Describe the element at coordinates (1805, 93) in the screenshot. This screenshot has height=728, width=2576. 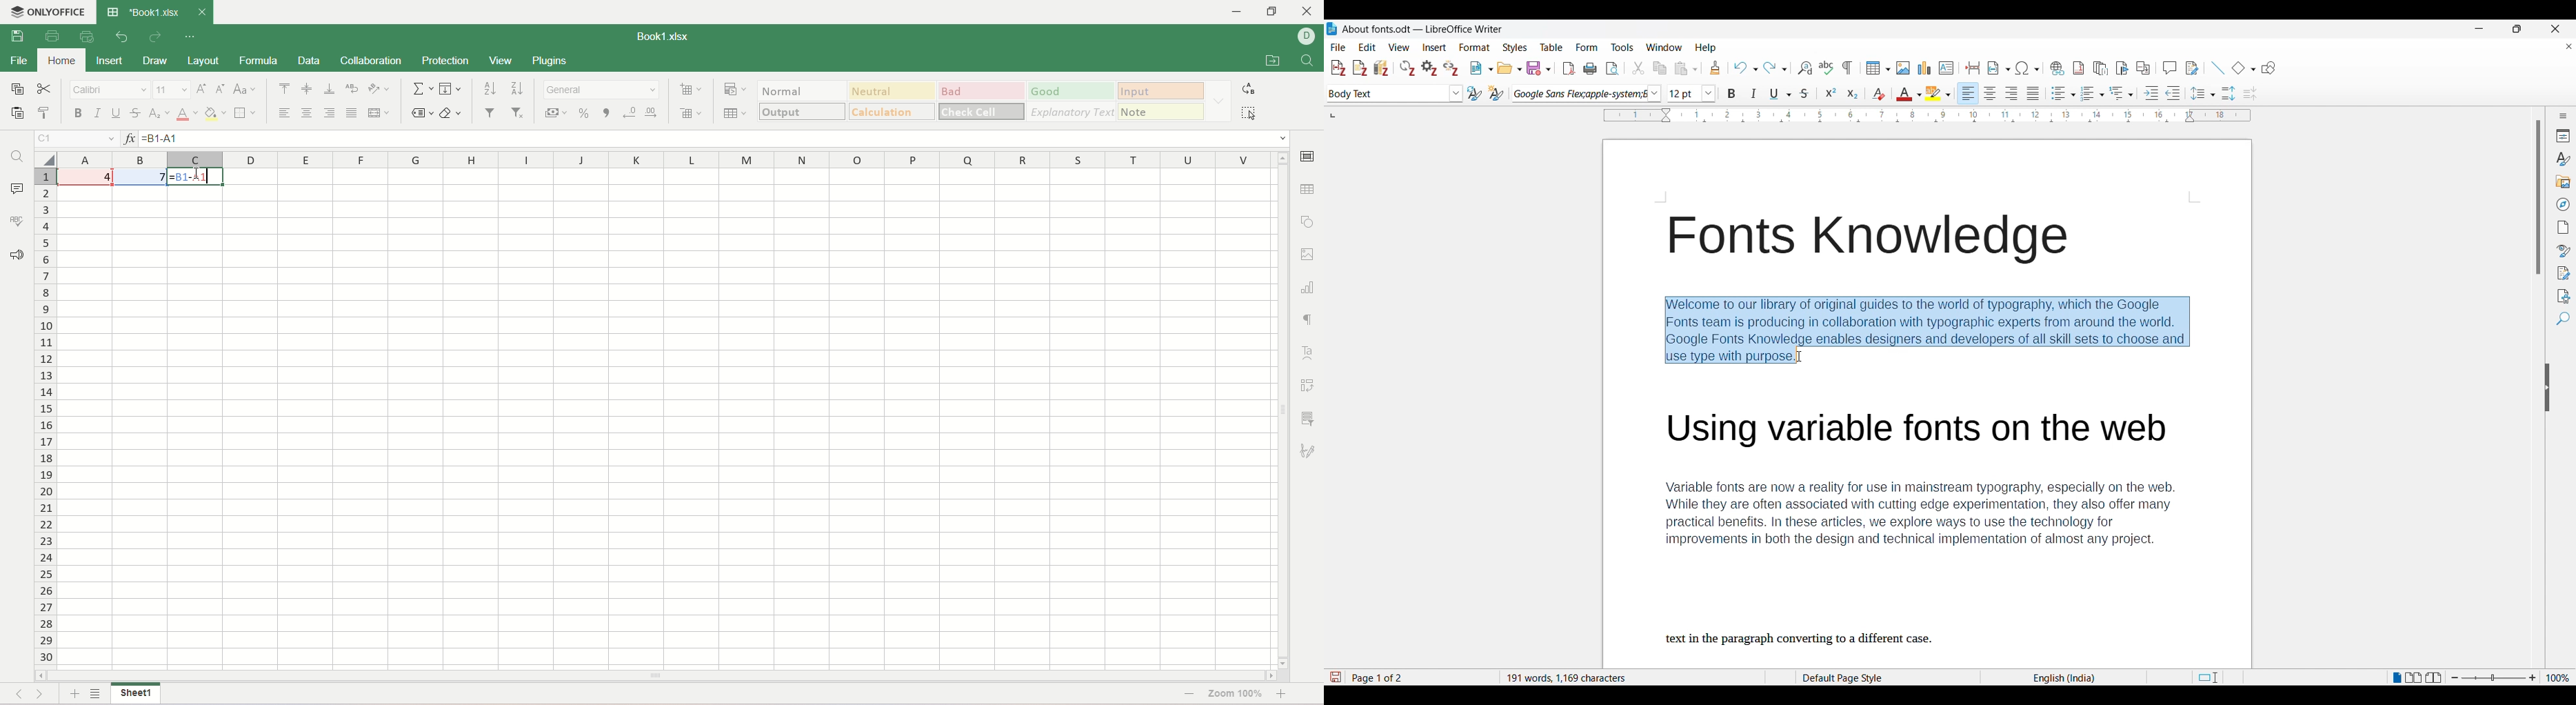
I see `Strike through` at that location.